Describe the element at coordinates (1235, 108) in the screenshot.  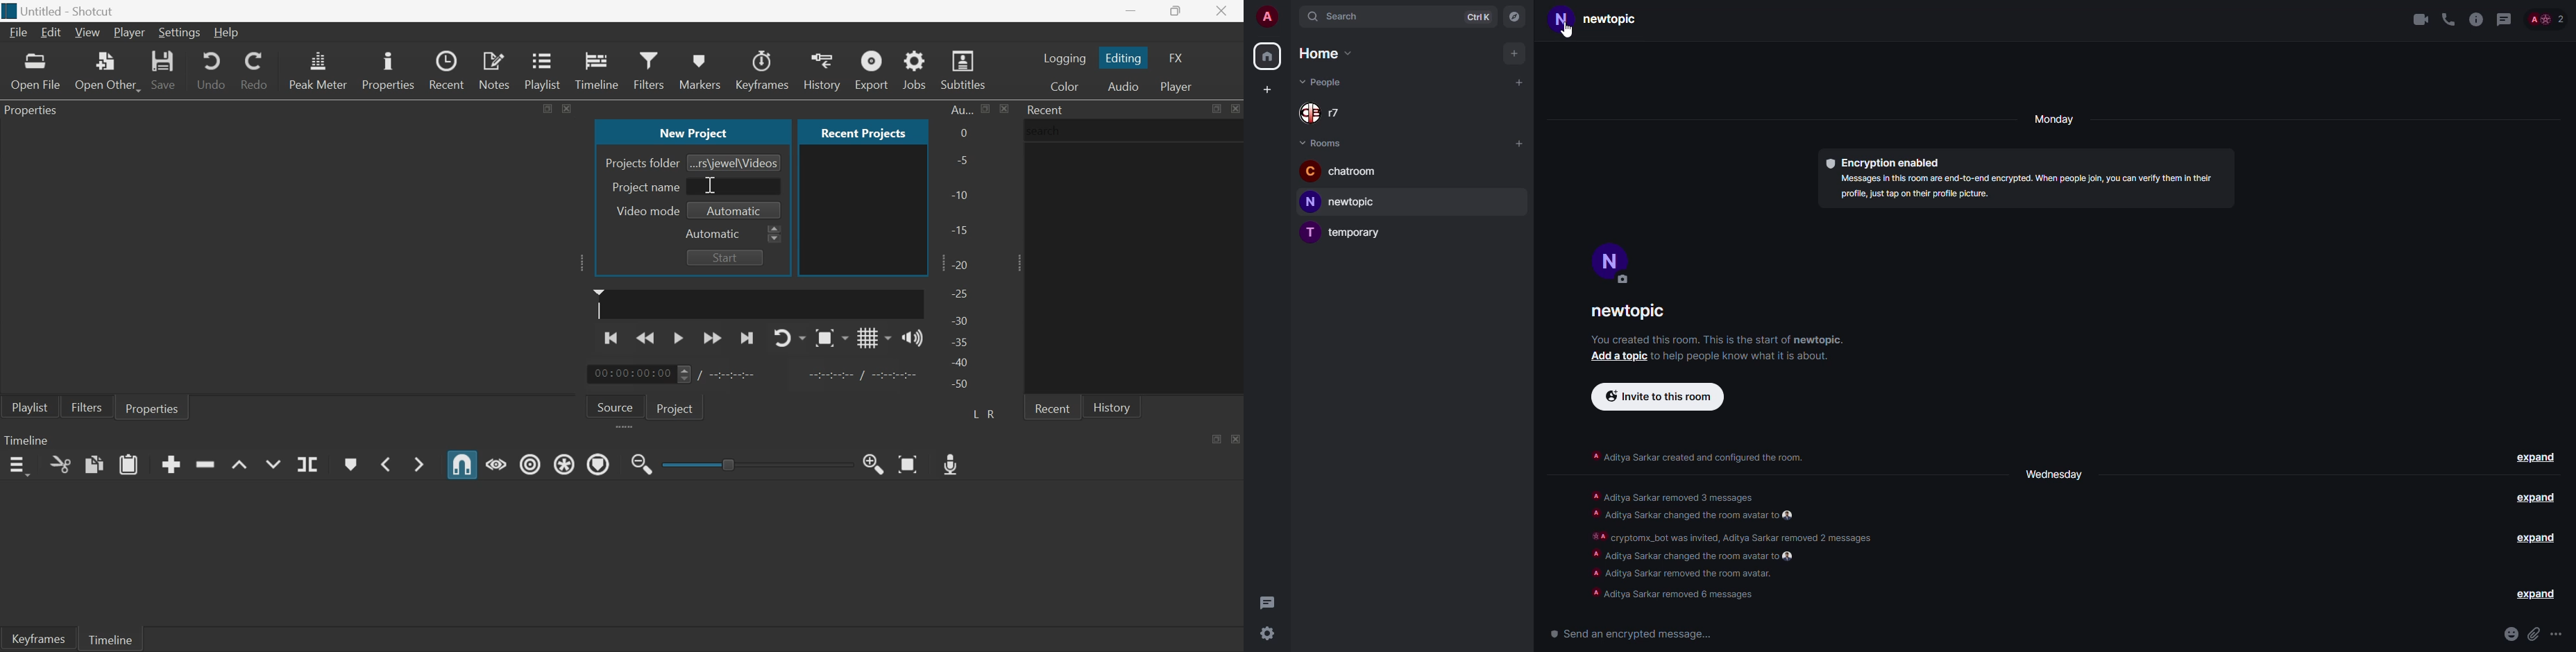
I see `Close` at that location.